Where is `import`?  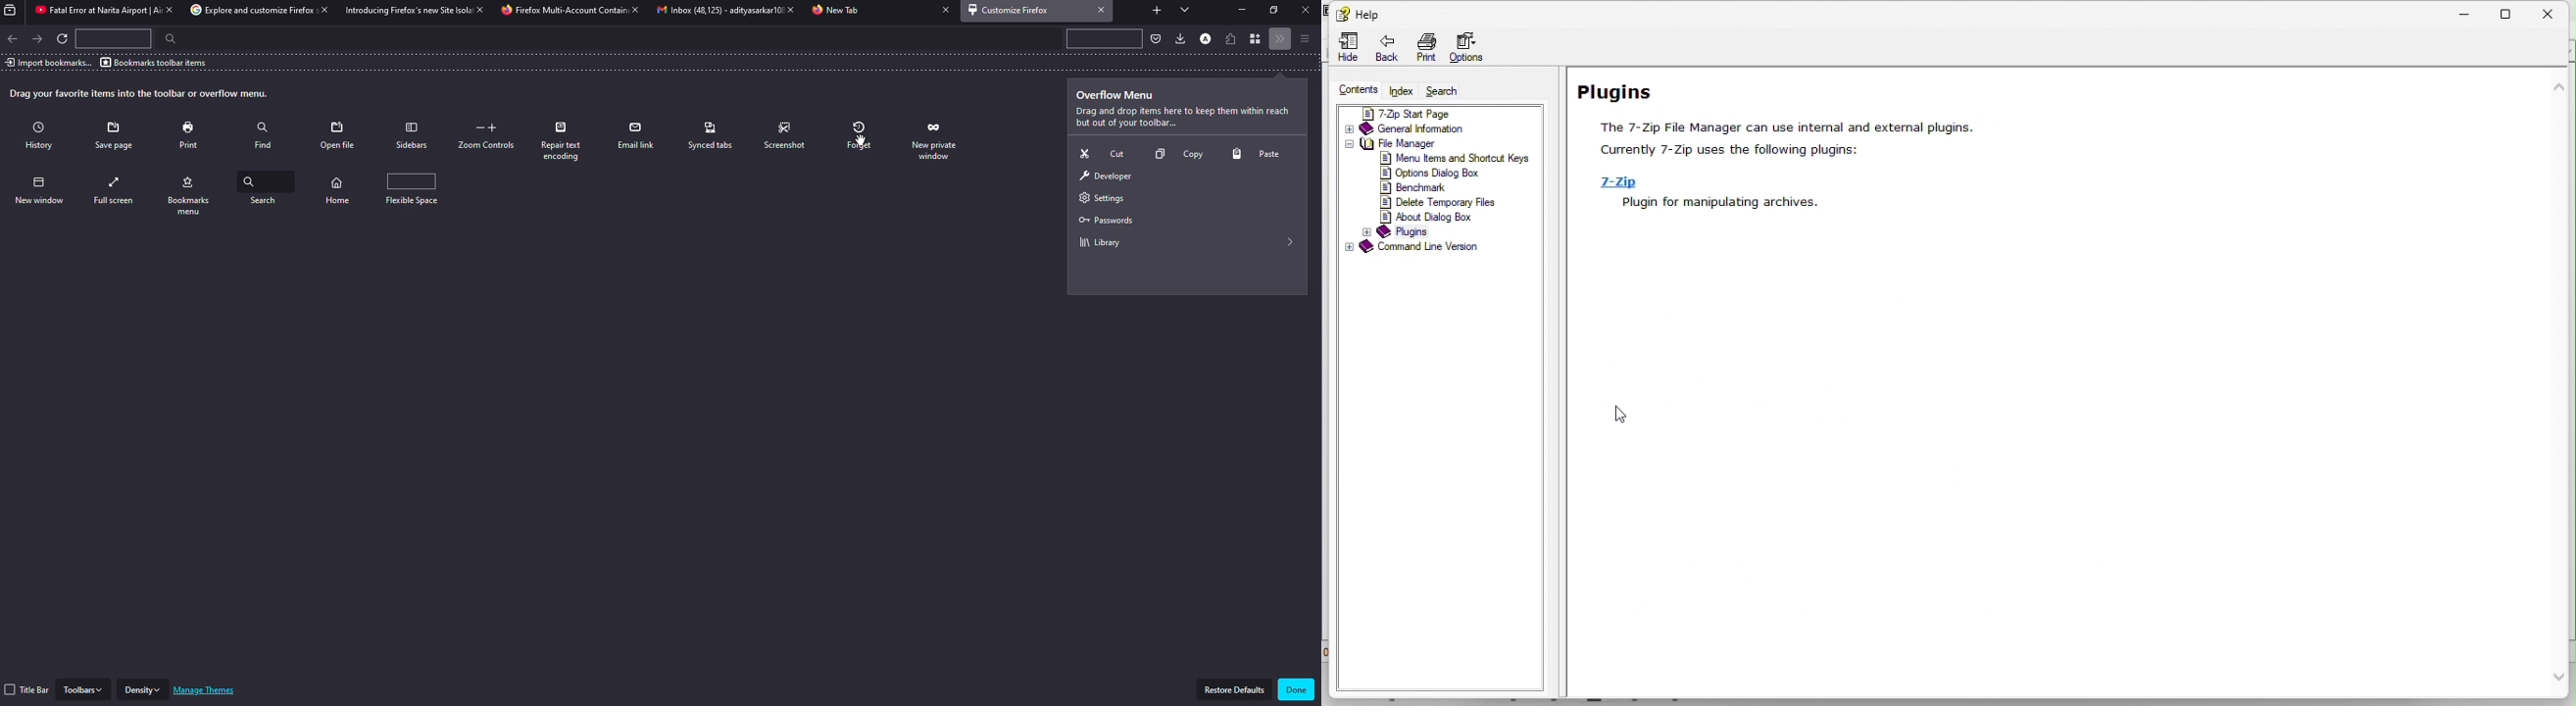 import is located at coordinates (48, 62).